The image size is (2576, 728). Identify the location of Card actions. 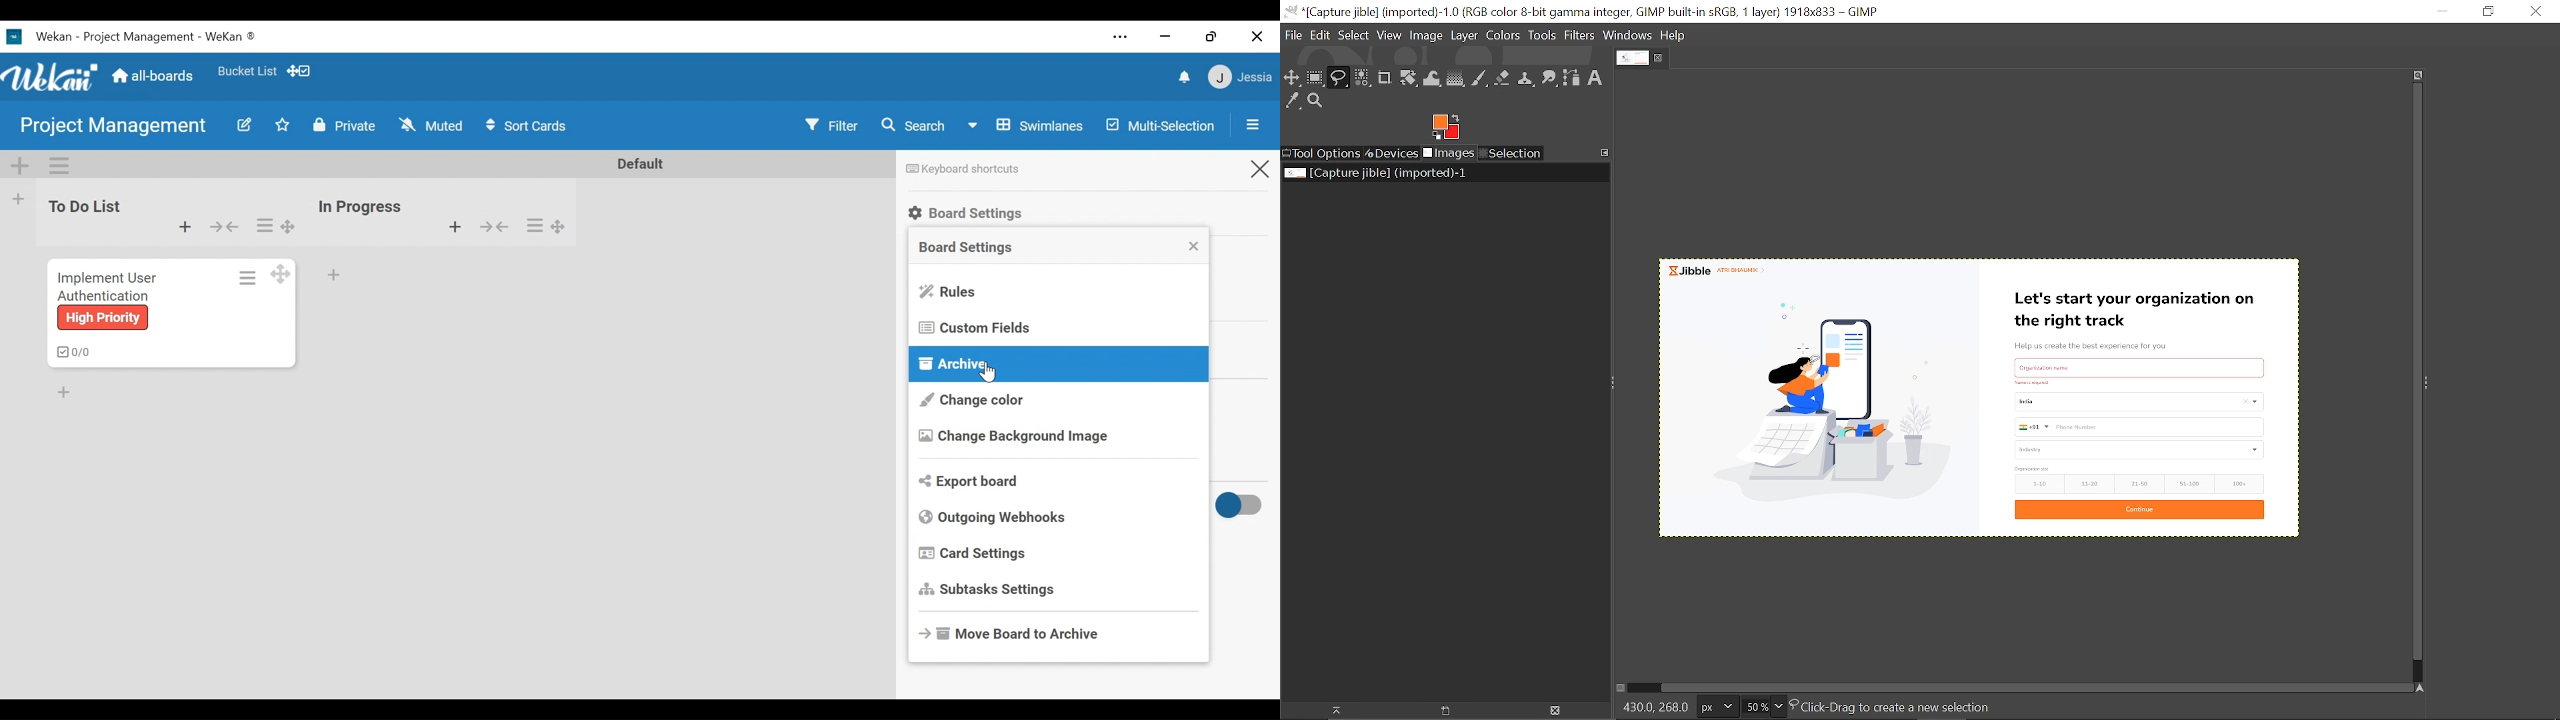
(247, 277).